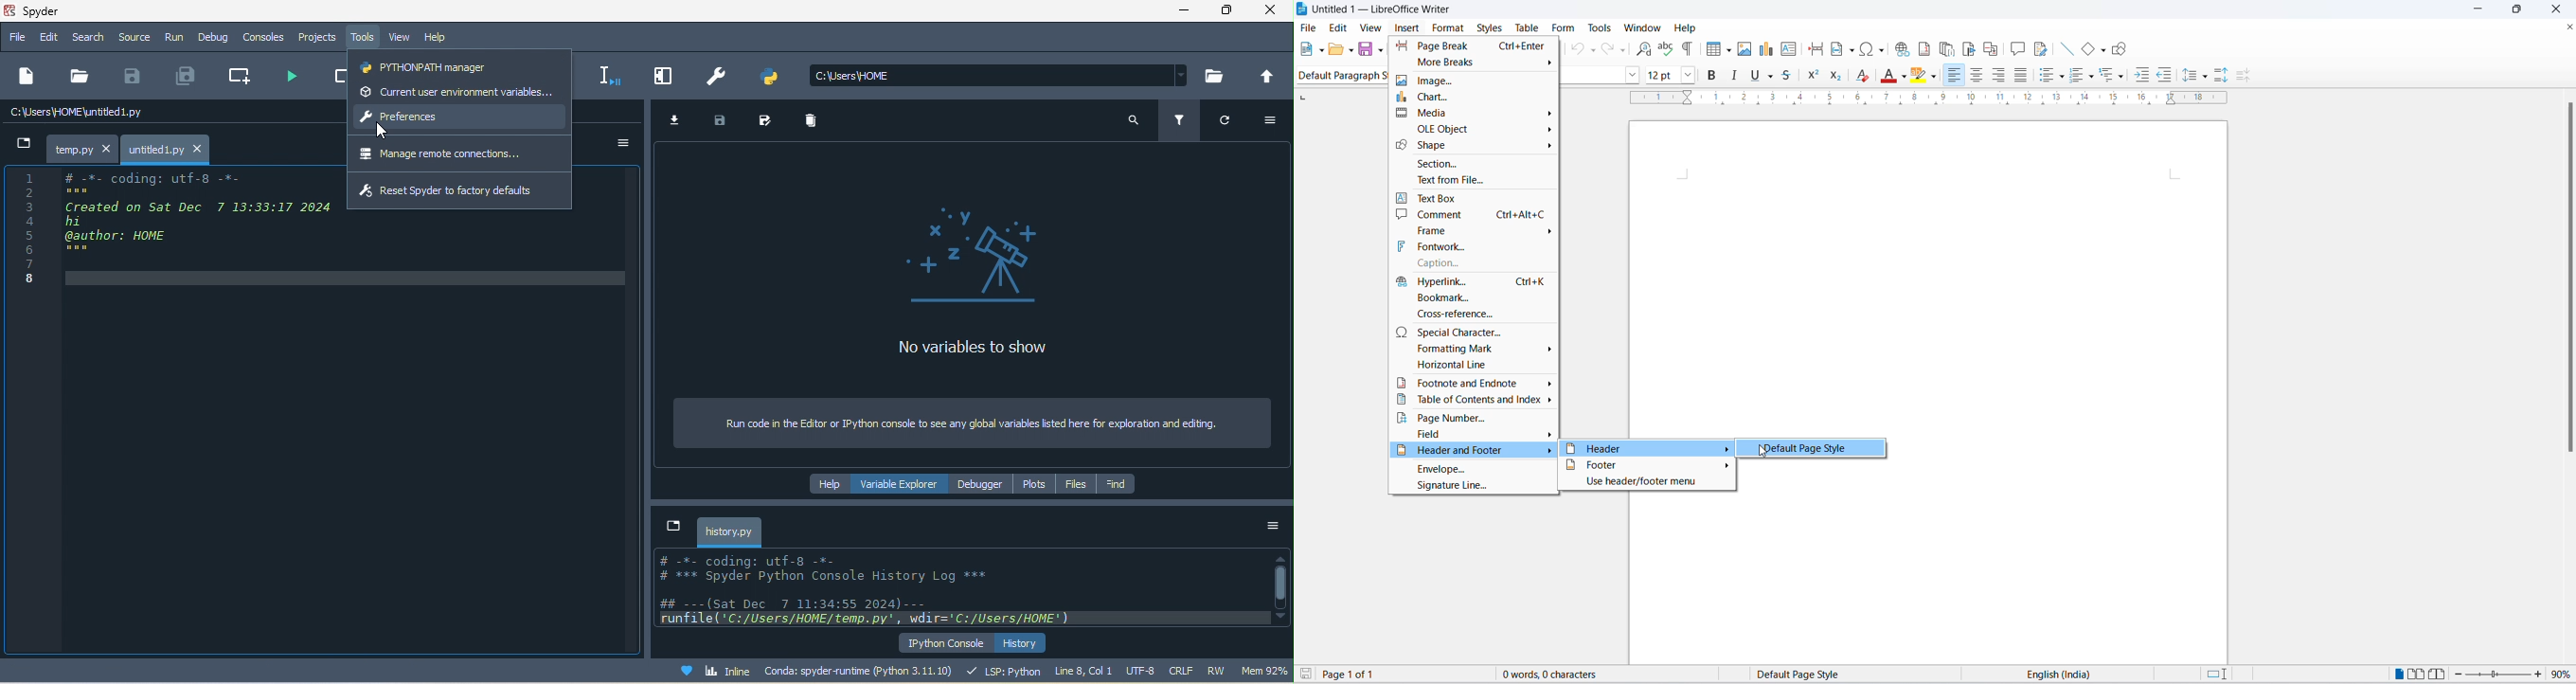 The height and width of the screenshot is (700, 2576). I want to click on debug, so click(218, 36).